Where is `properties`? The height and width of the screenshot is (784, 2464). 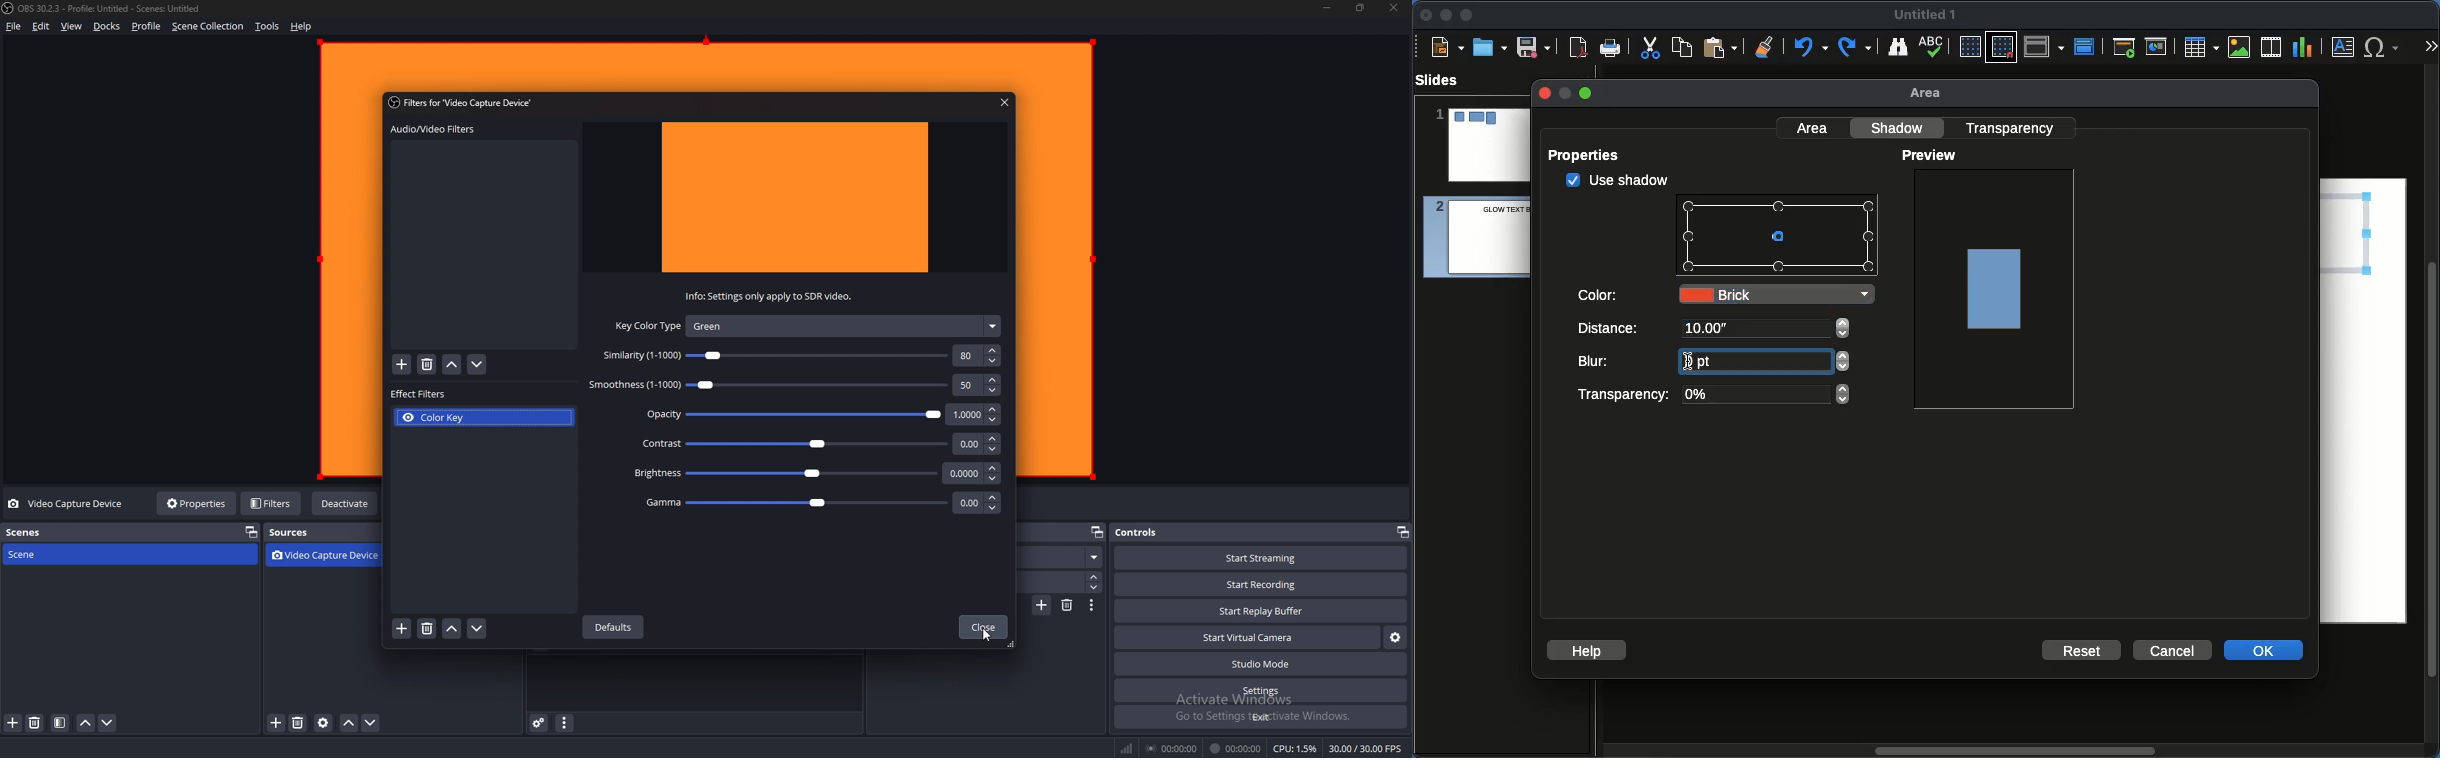 properties is located at coordinates (199, 503).